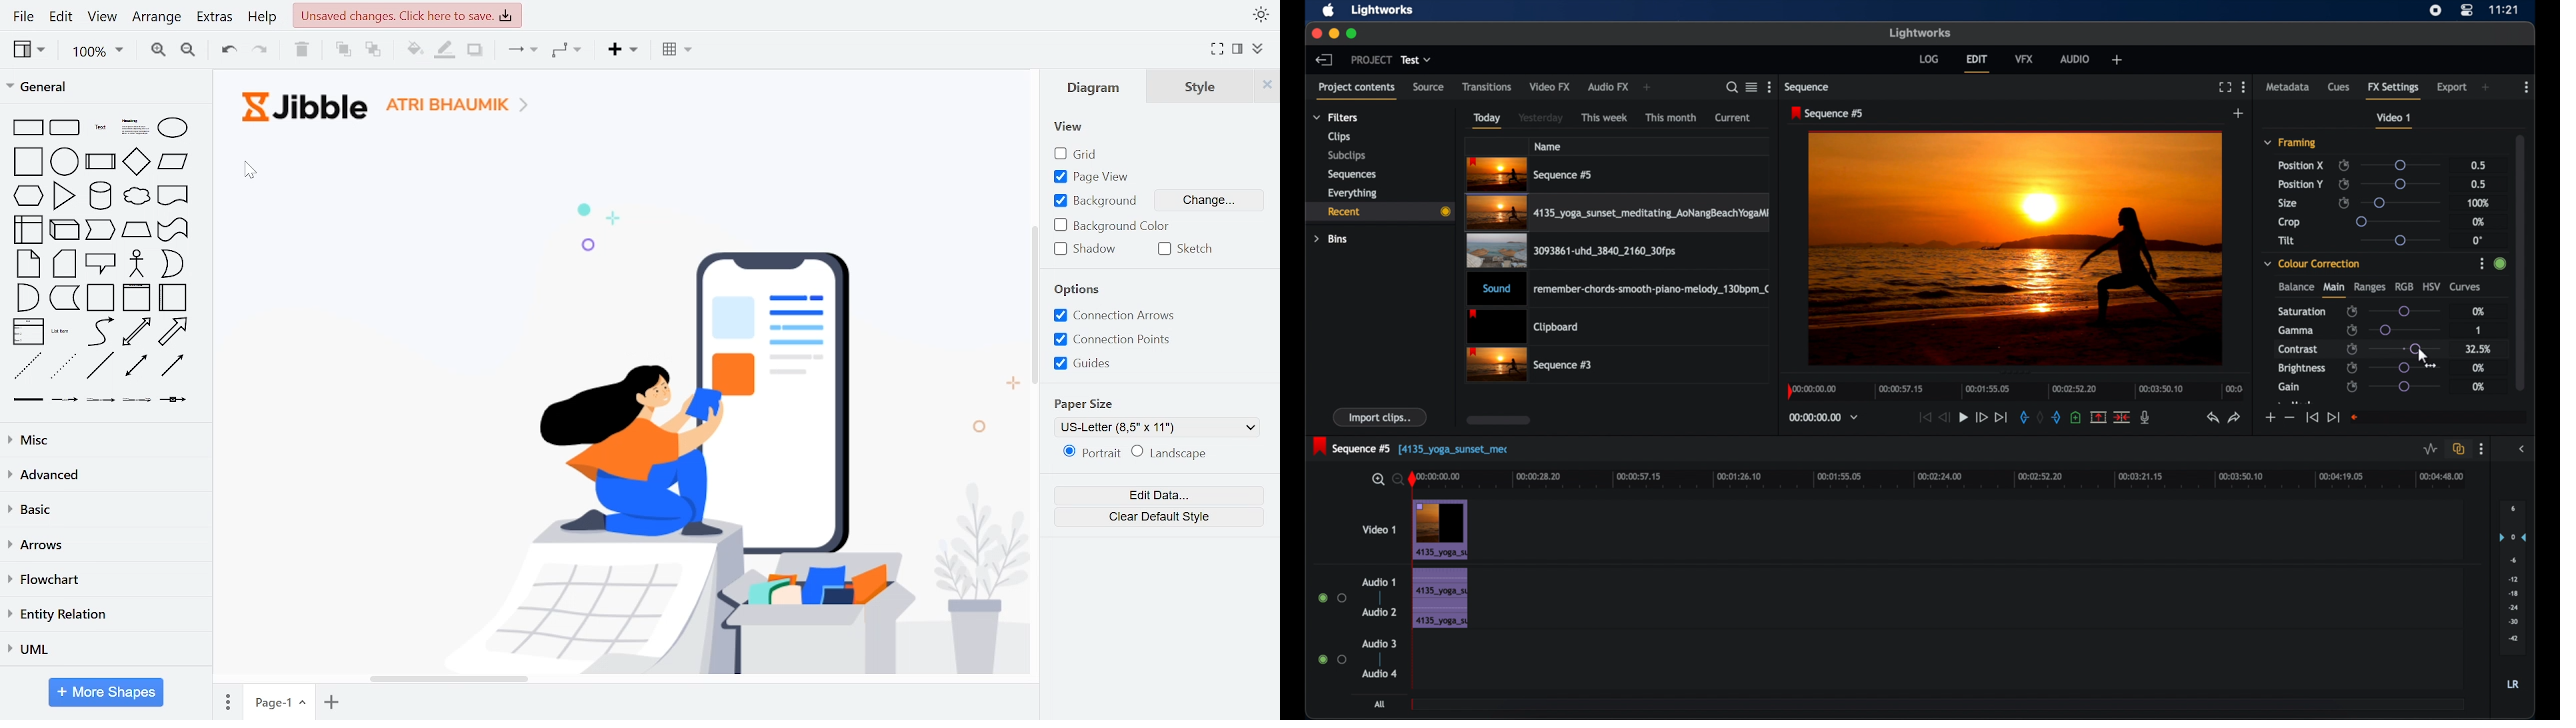  What do you see at coordinates (2344, 202) in the screenshot?
I see `enable/disable keyframes` at bounding box center [2344, 202].